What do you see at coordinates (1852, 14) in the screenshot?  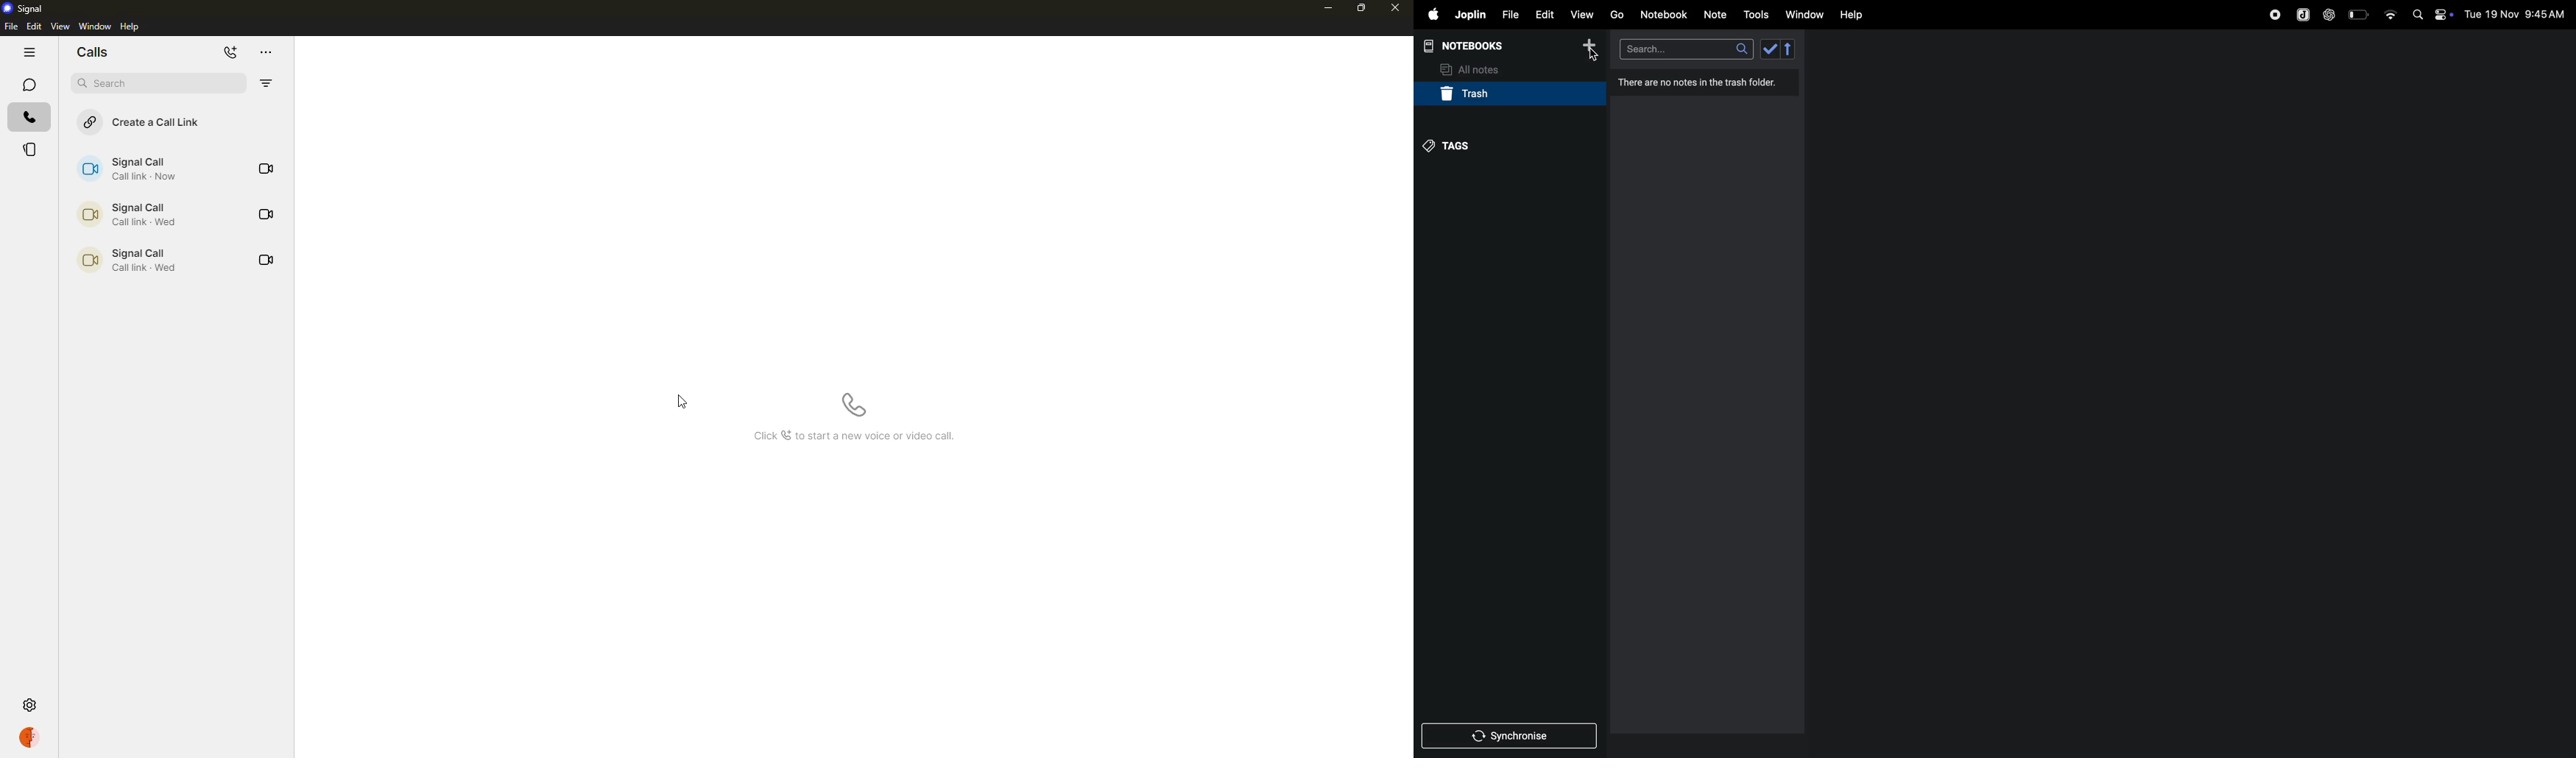 I see `help` at bounding box center [1852, 14].